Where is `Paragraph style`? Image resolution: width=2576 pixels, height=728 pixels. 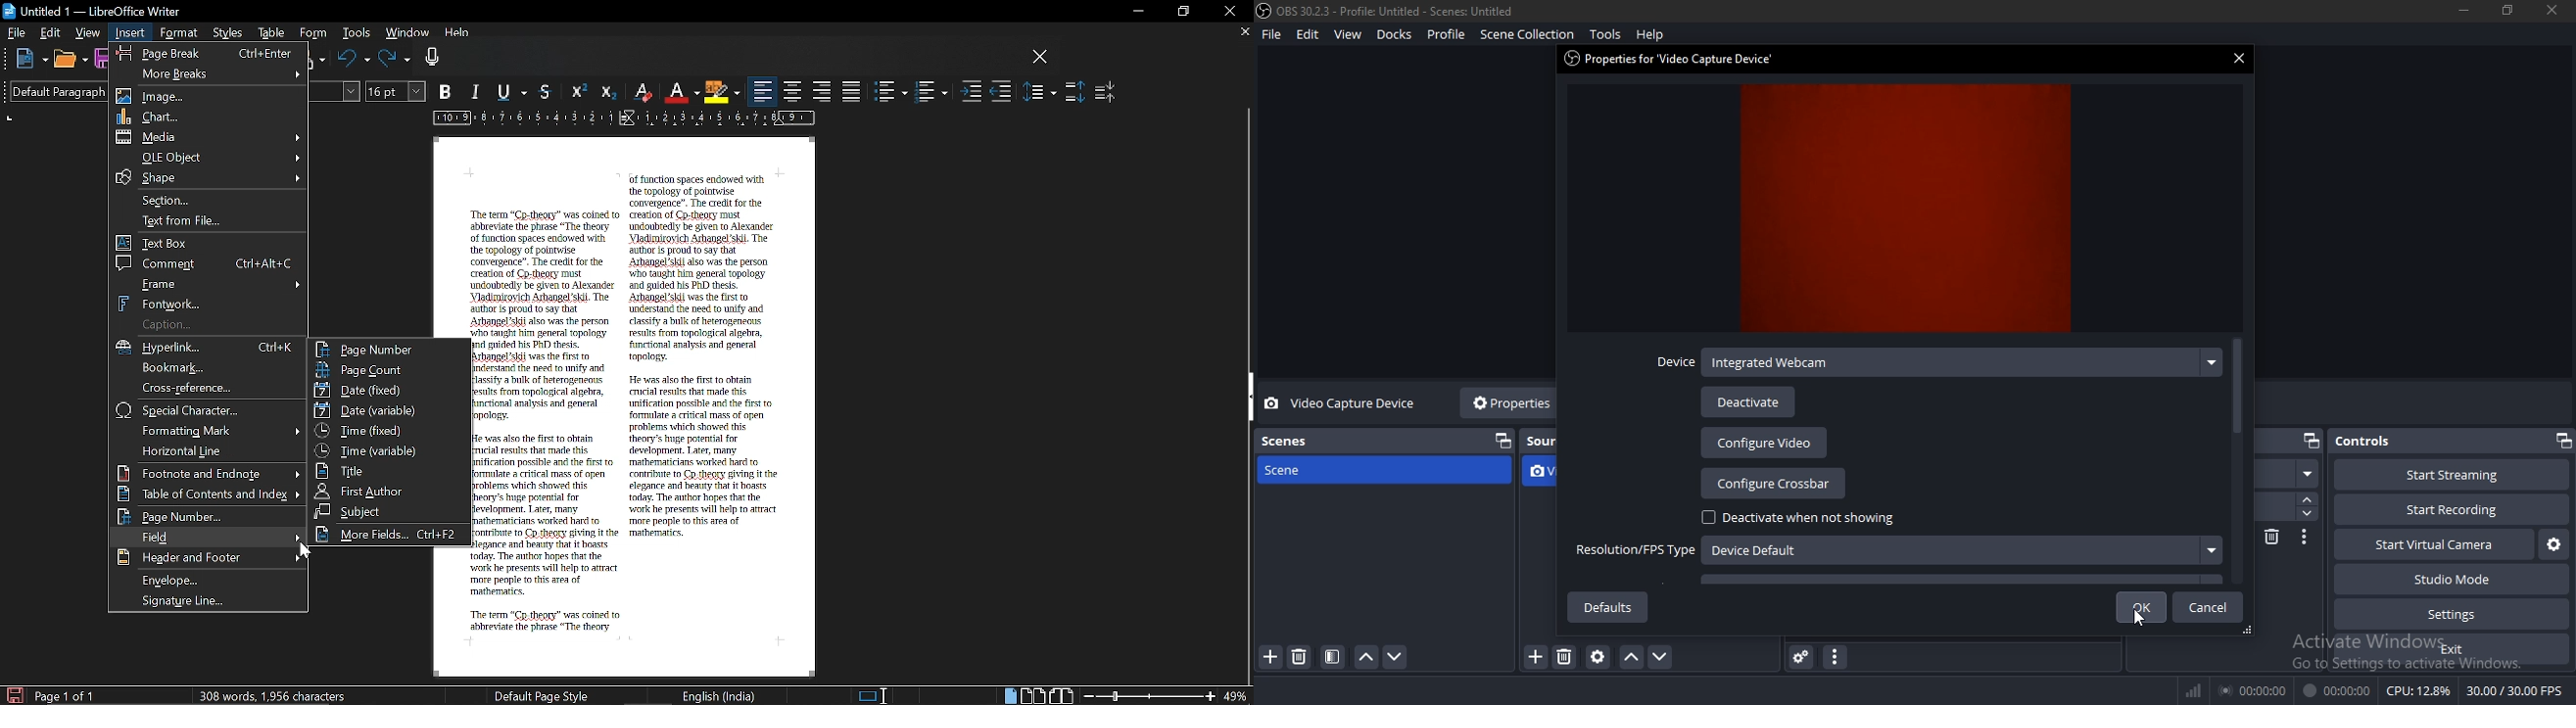 Paragraph style is located at coordinates (52, 91).